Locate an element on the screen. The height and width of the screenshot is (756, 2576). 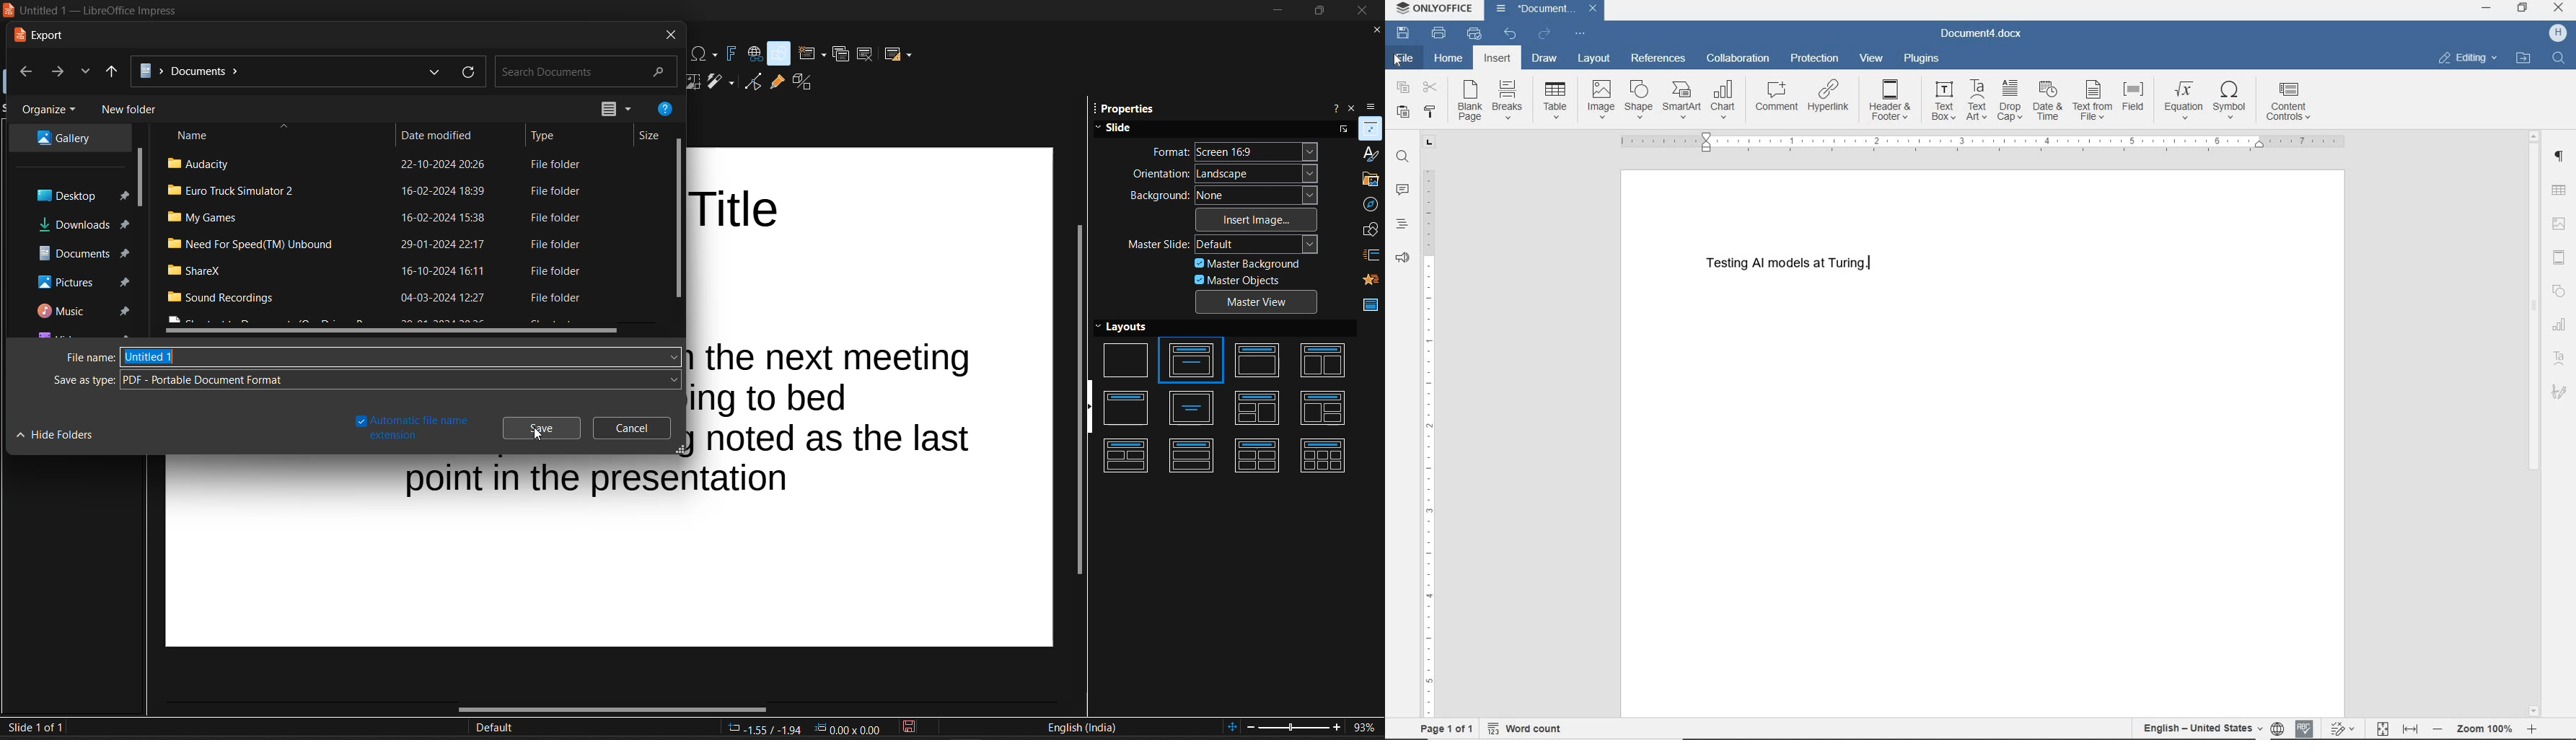
file folder is located at coordinates (553, 299).